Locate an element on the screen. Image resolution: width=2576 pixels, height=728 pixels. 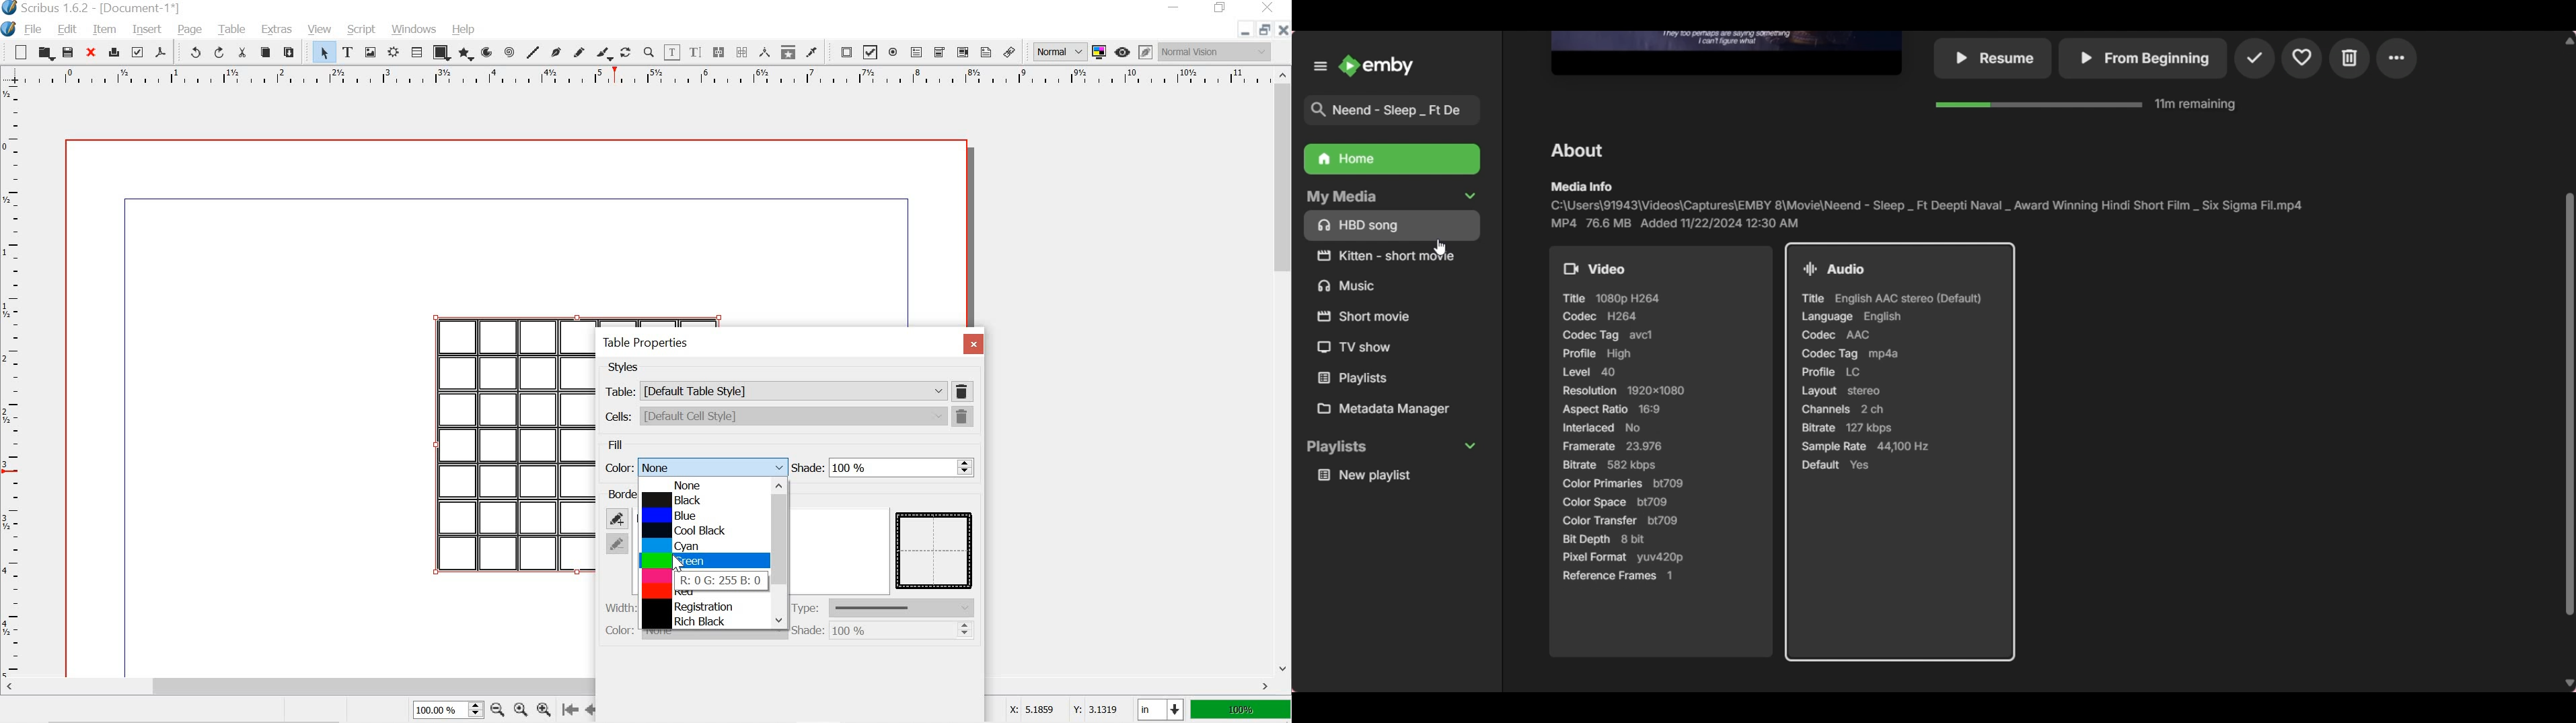
restore down is located at coordinates (1262, 28).